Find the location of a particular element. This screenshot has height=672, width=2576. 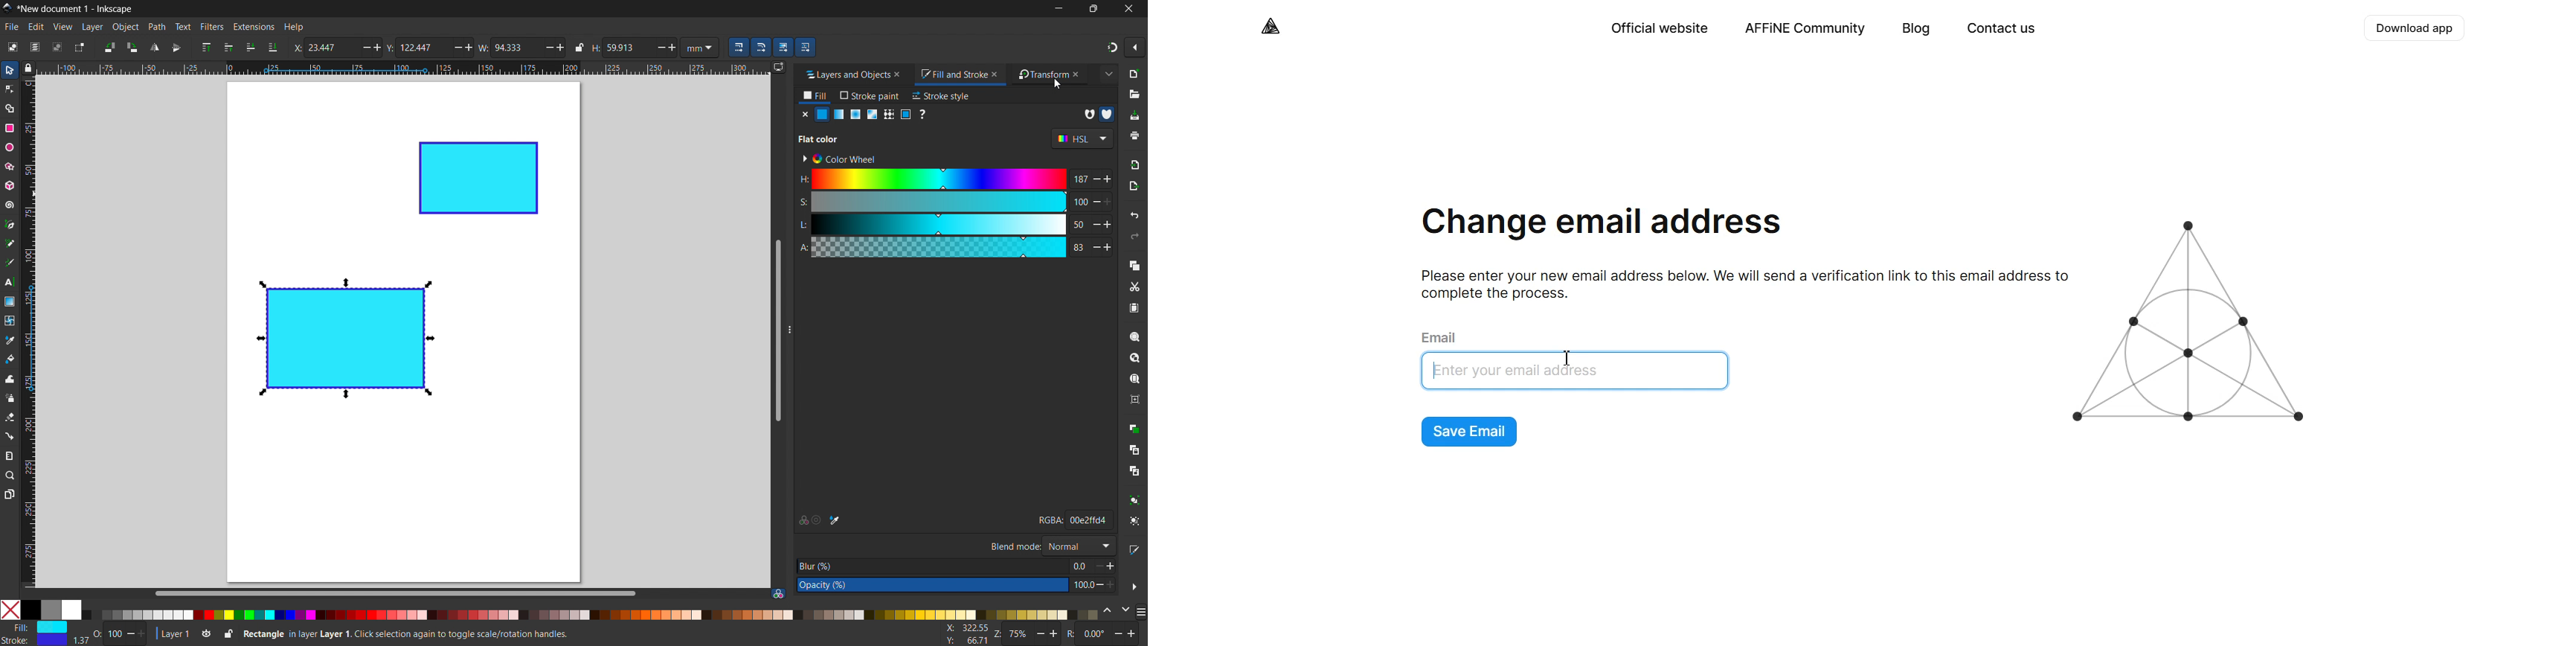

grey is located at coordinates (50, 610).